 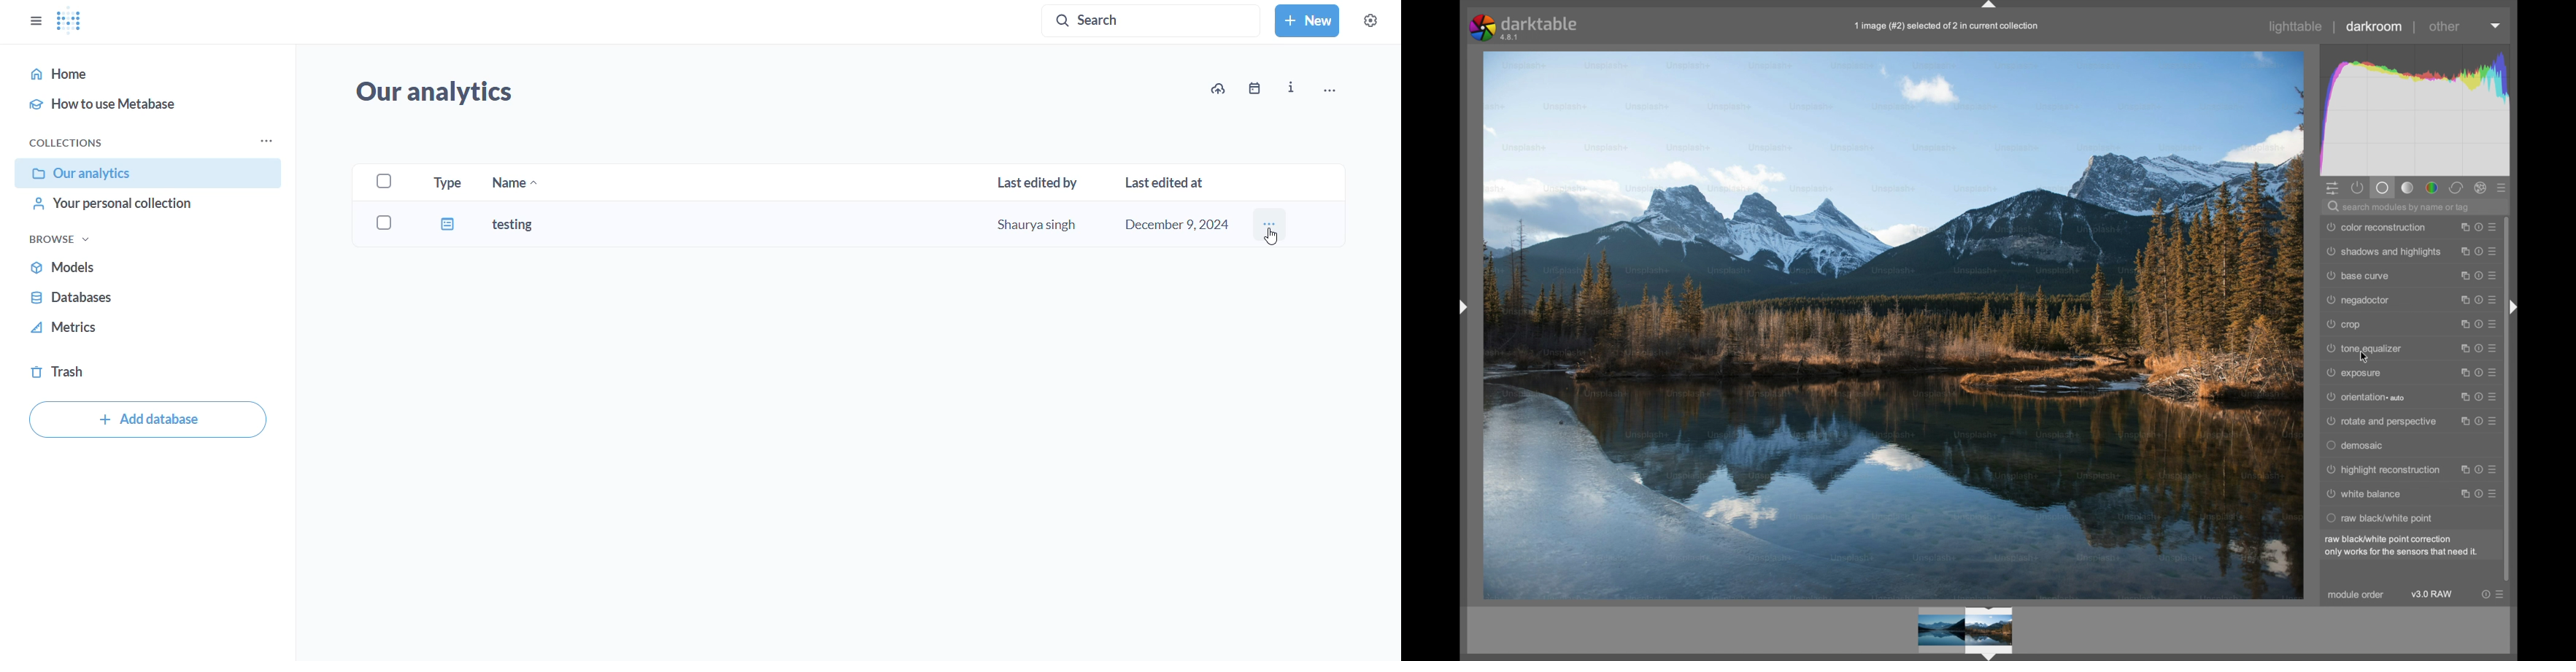 I want to click on histogram, so click(x=2414, y=108).